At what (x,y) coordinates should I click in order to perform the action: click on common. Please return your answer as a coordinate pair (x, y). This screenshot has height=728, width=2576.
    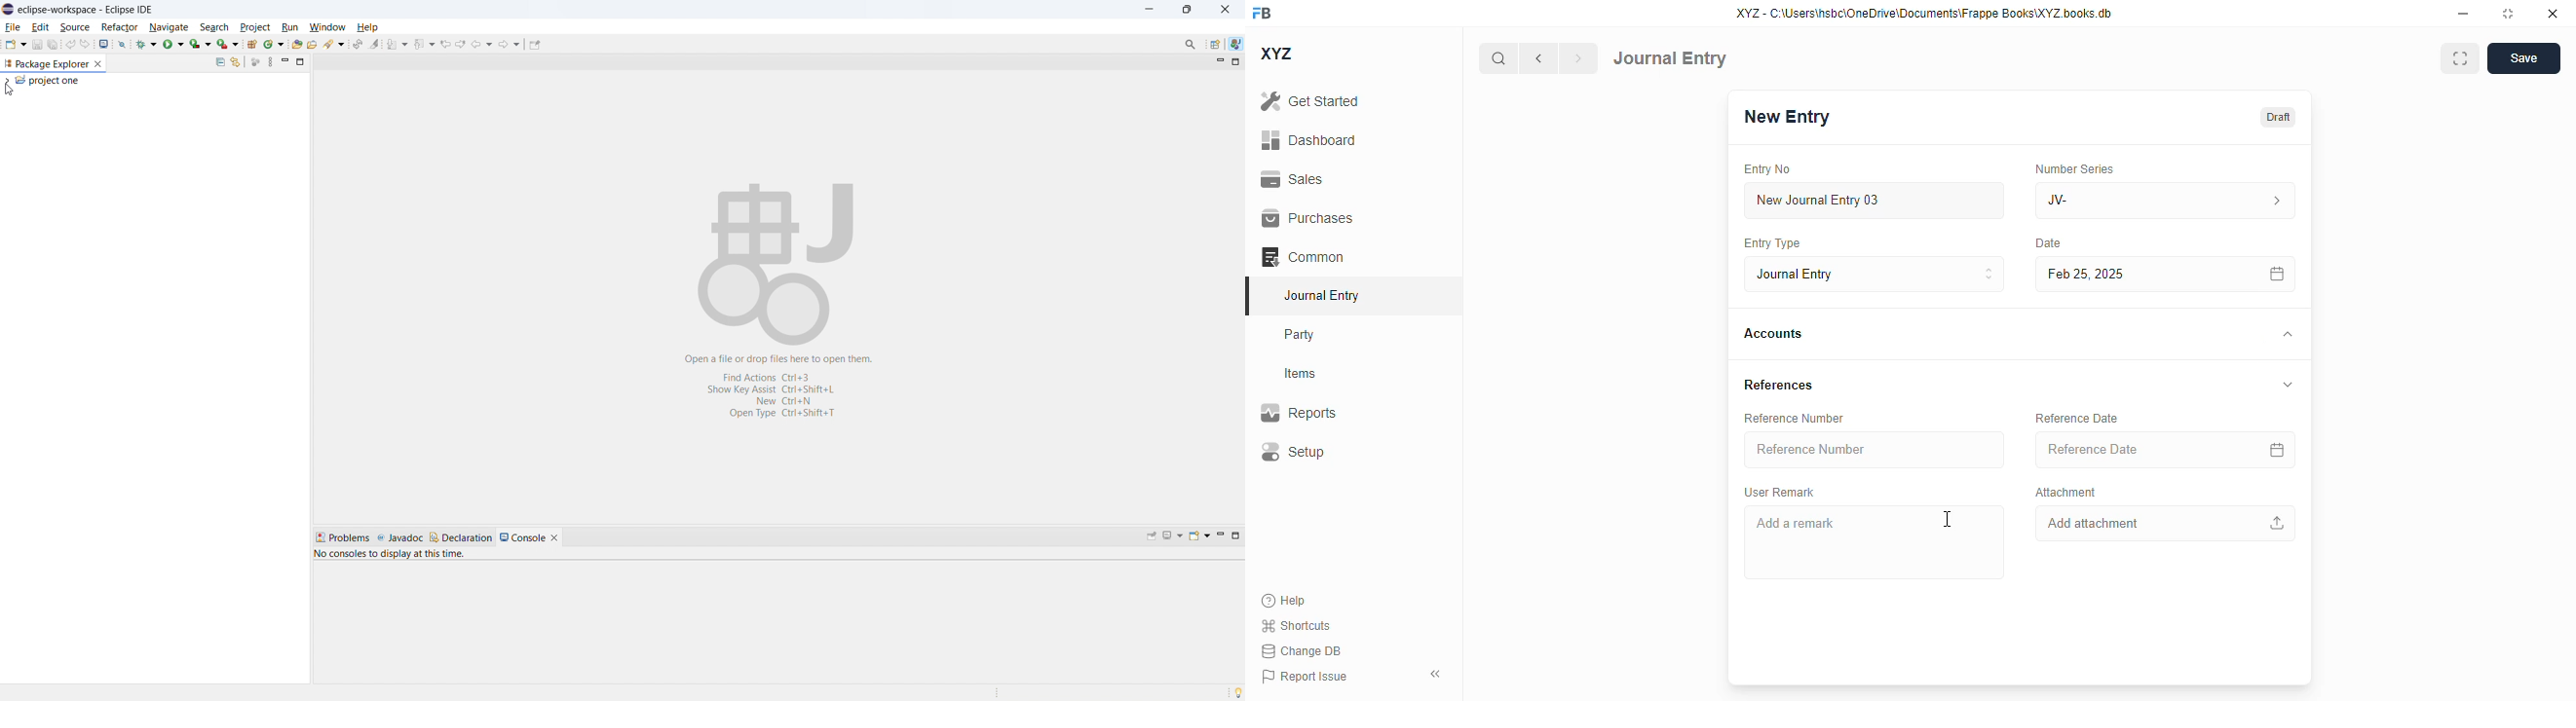
    Looking at the image, I should click on (1303, 257).